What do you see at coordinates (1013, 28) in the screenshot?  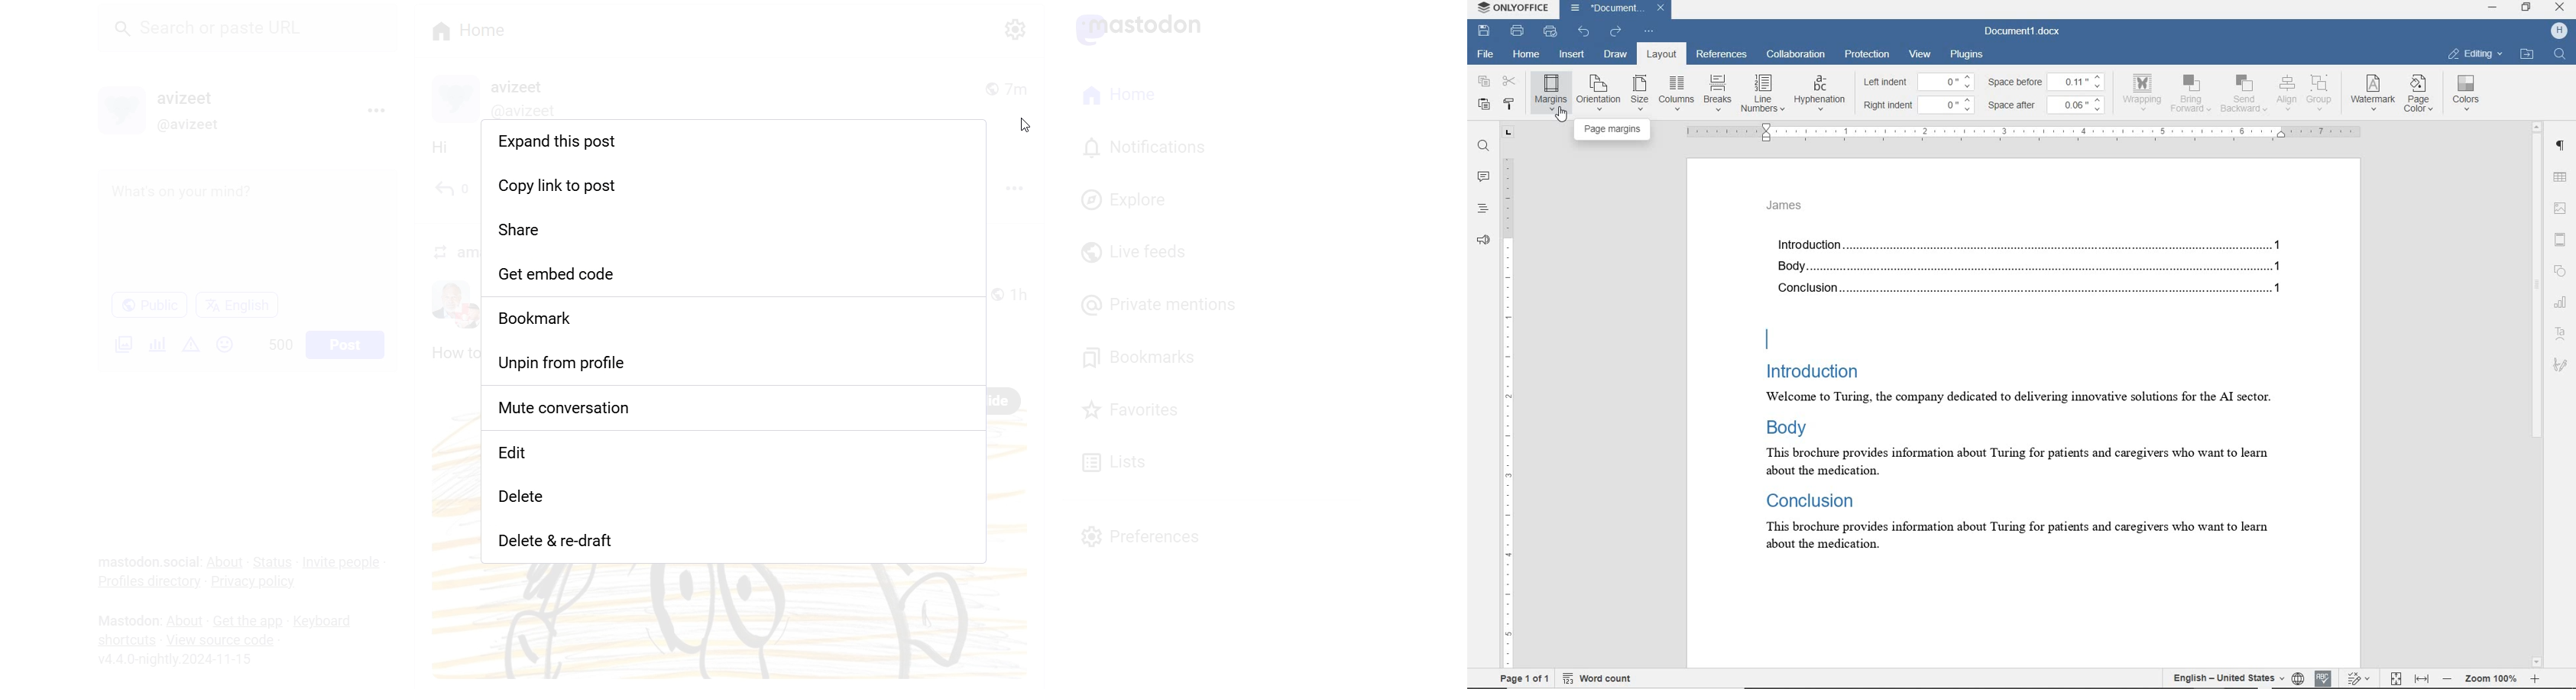 I see `Setting` at bounding box center [1013, 28].